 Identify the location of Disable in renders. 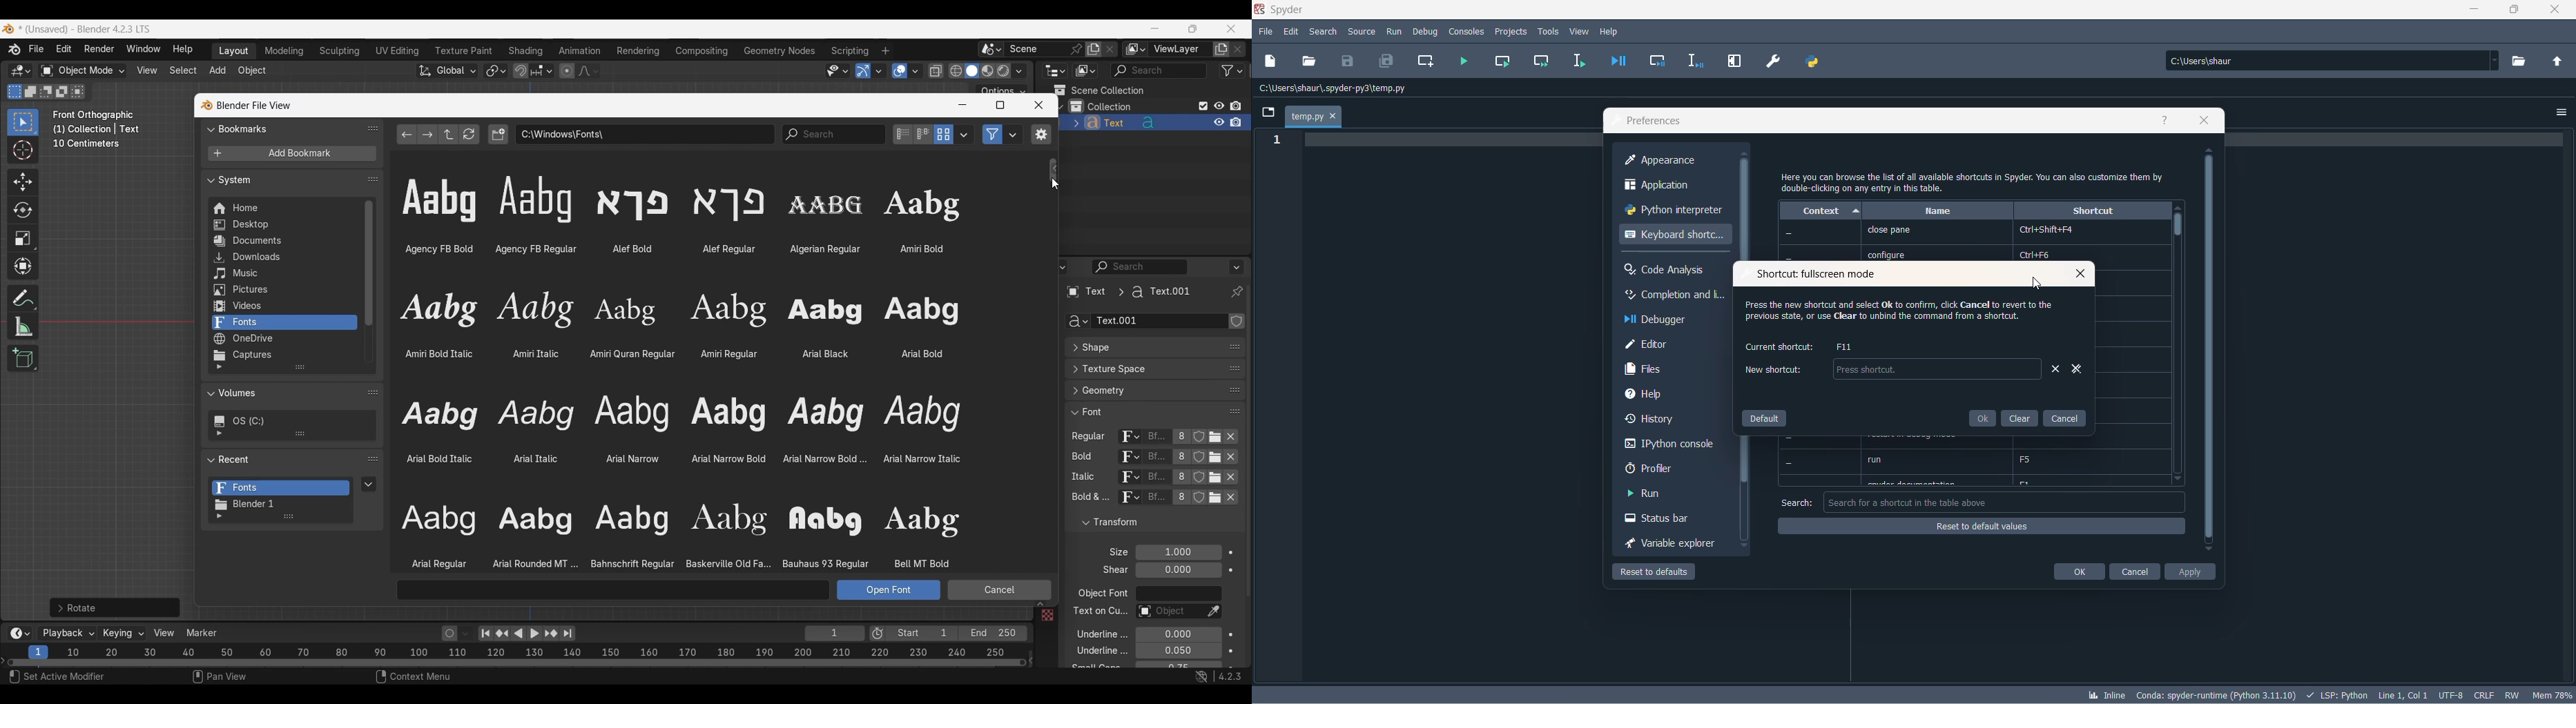
(1236, 106).